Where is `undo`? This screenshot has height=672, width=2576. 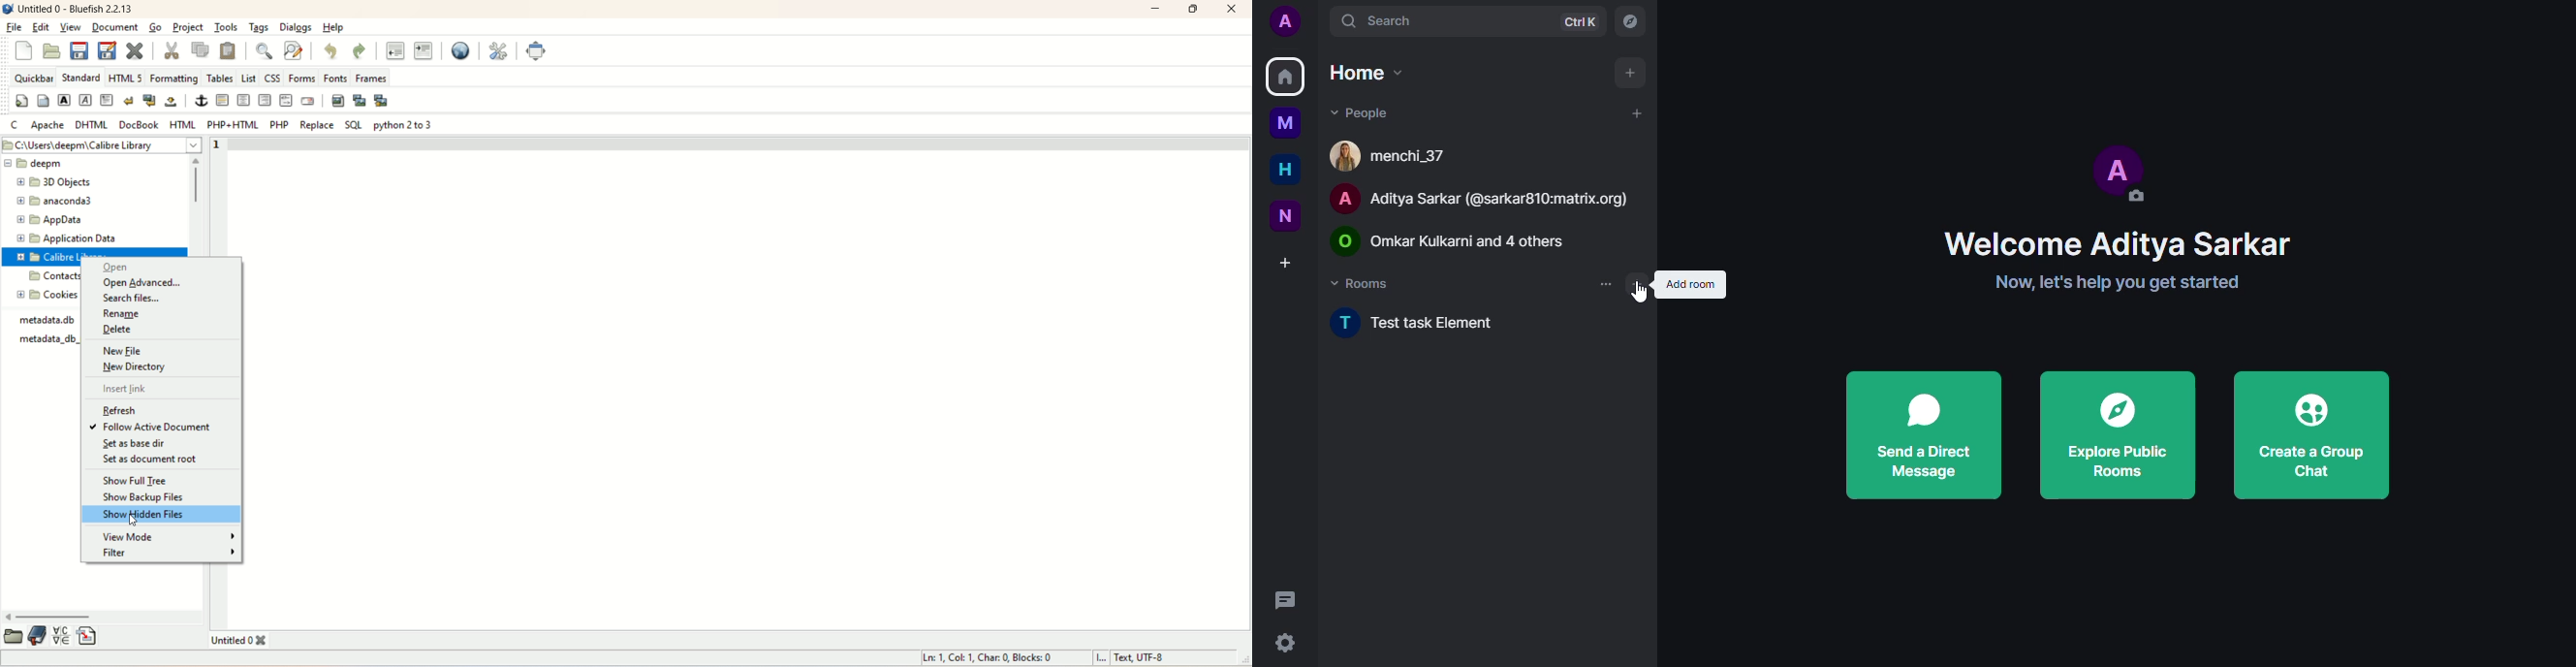 undo is located at coordinates (329, 52).